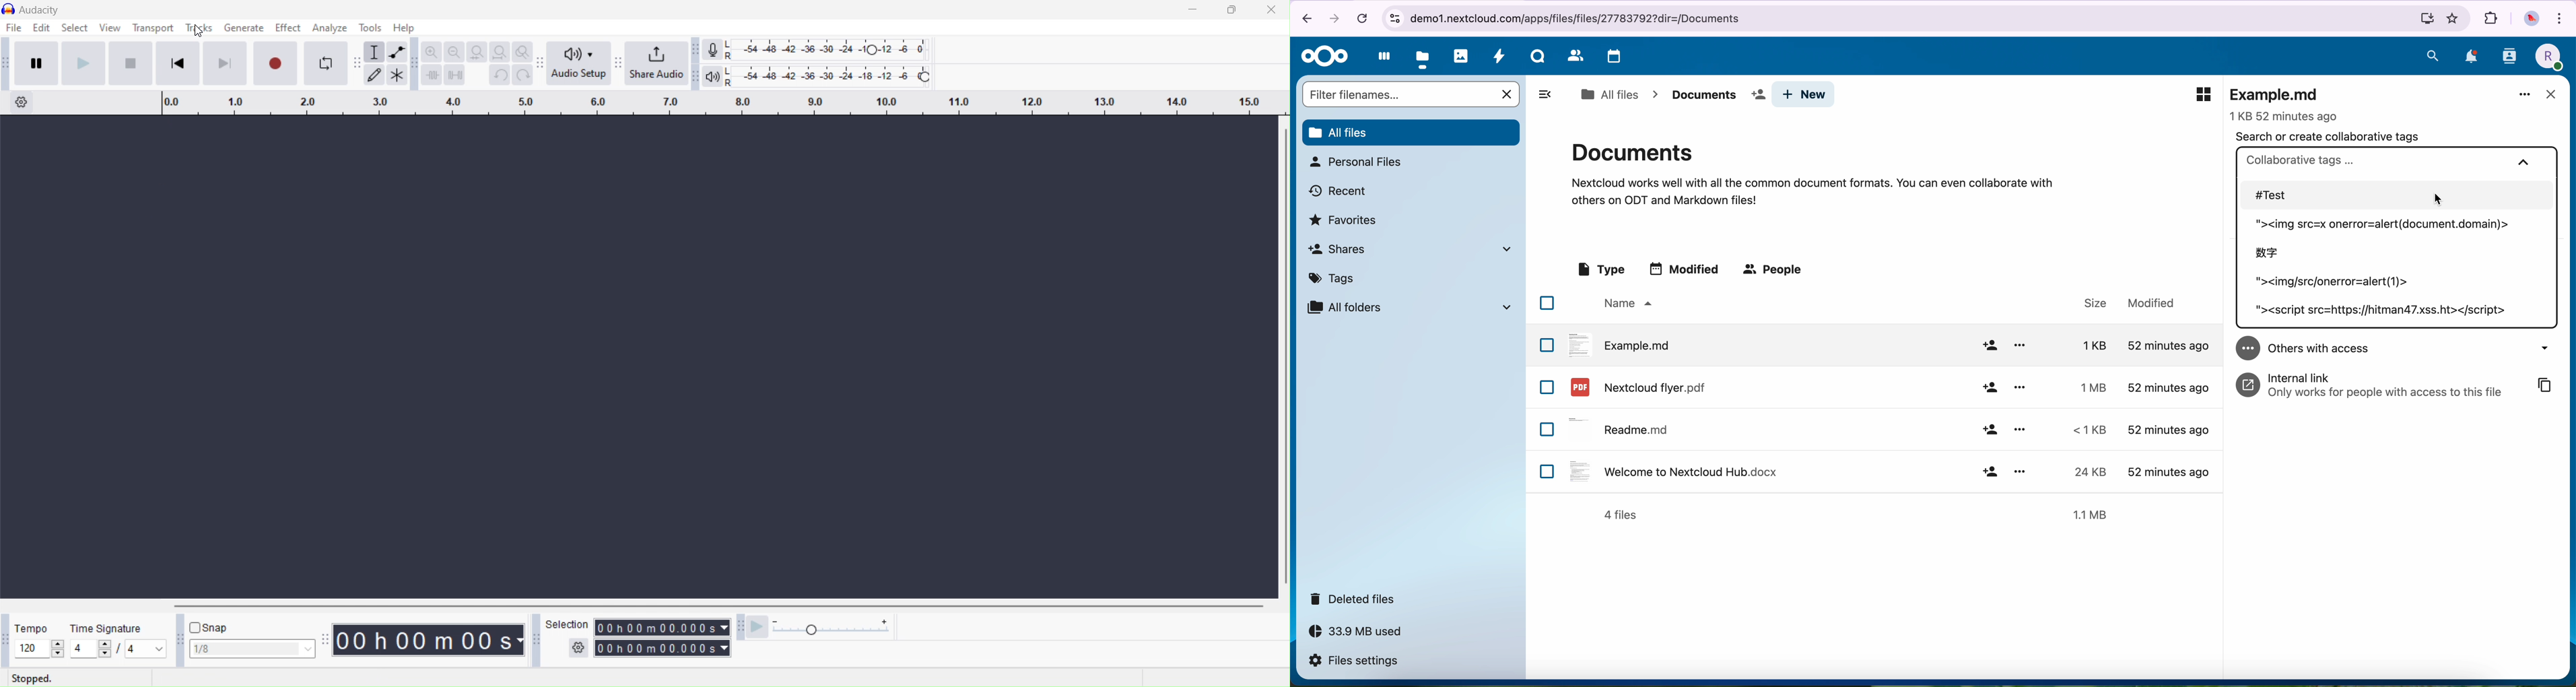 This screenshot has height=700, width=2576. Describe the element at coordinates (1626, 304) in the screenshot. I see `name` at that location.